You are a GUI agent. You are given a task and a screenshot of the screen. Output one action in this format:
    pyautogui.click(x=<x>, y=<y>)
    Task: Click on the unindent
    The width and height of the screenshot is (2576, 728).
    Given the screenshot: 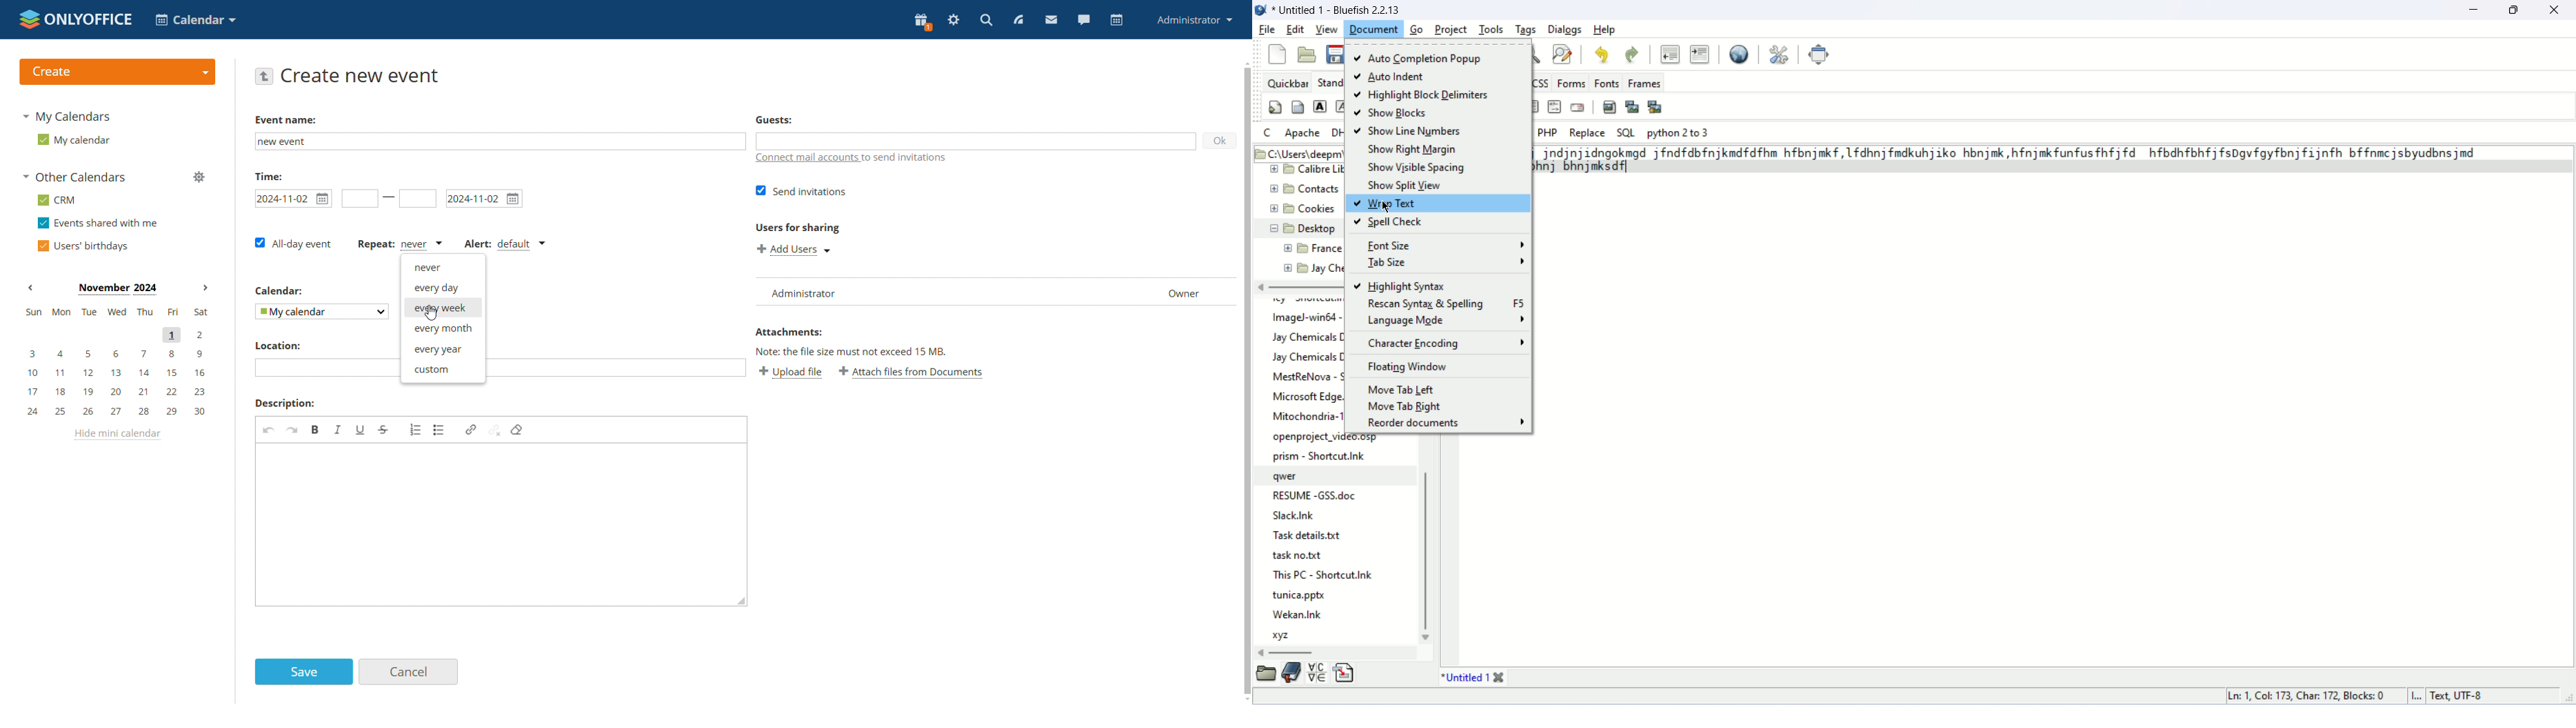 What is the action you would take?
    pyautogui.click(x=1669, y=53)
    